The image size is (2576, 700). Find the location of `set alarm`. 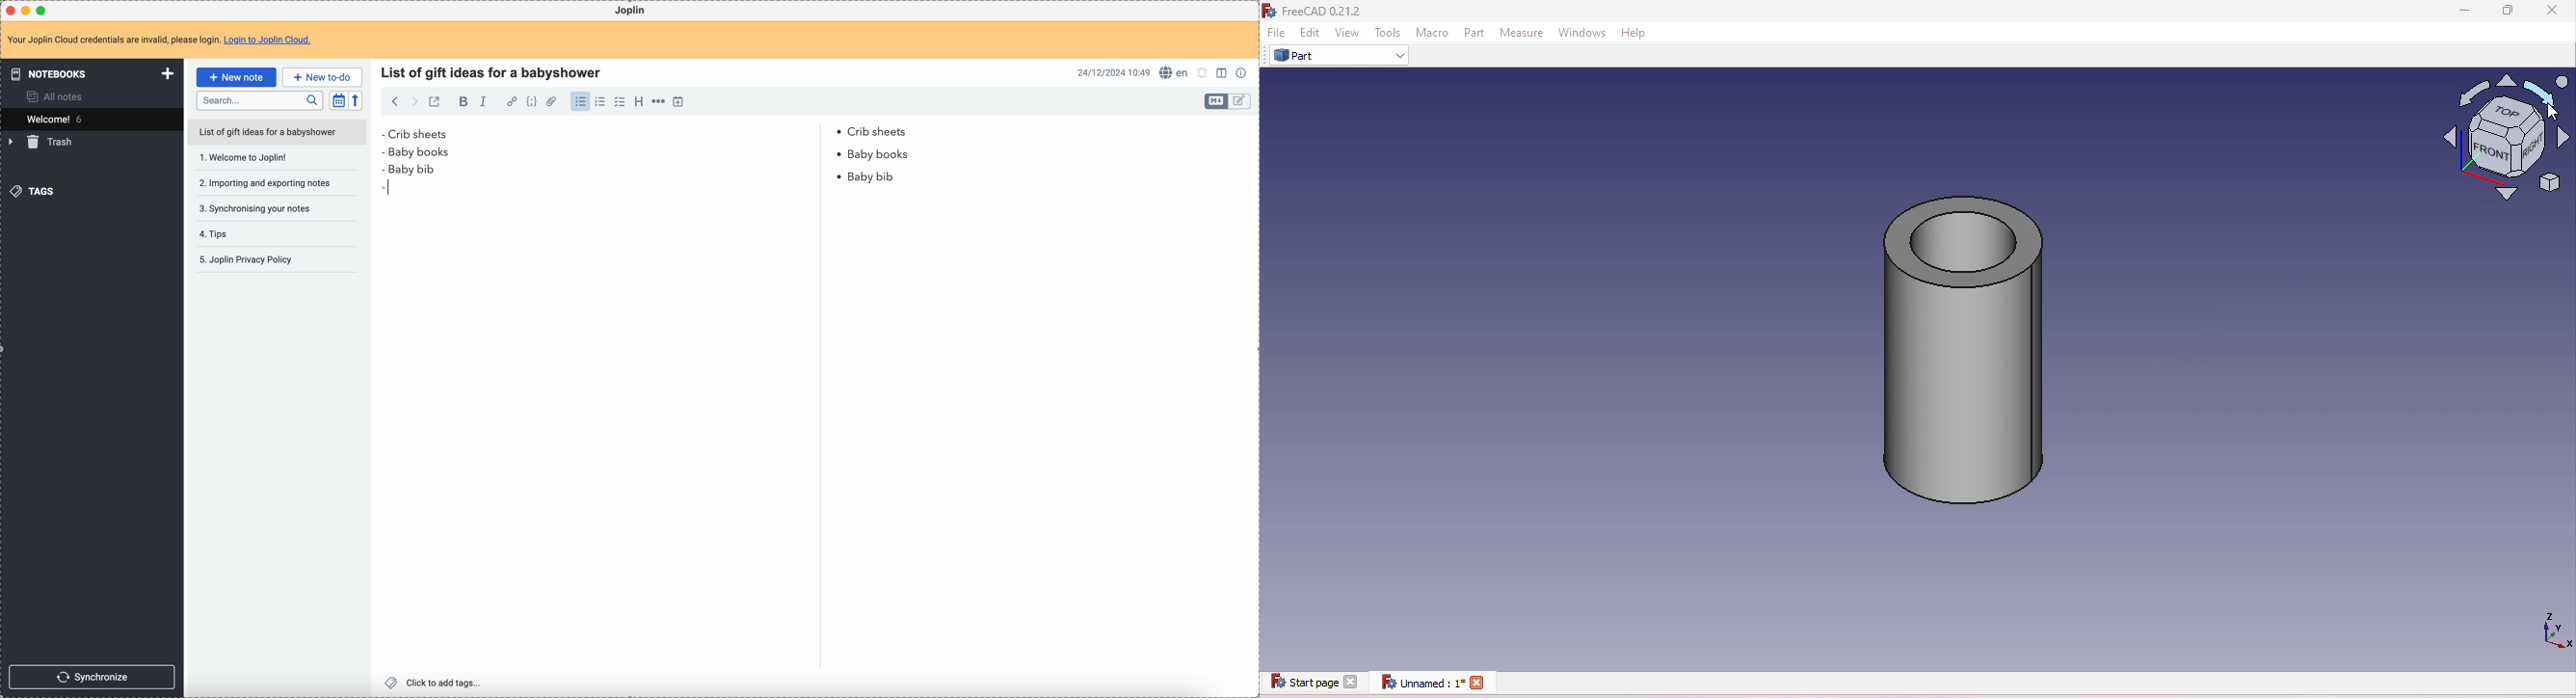

set alarm is located at coordinates (1203, 73).